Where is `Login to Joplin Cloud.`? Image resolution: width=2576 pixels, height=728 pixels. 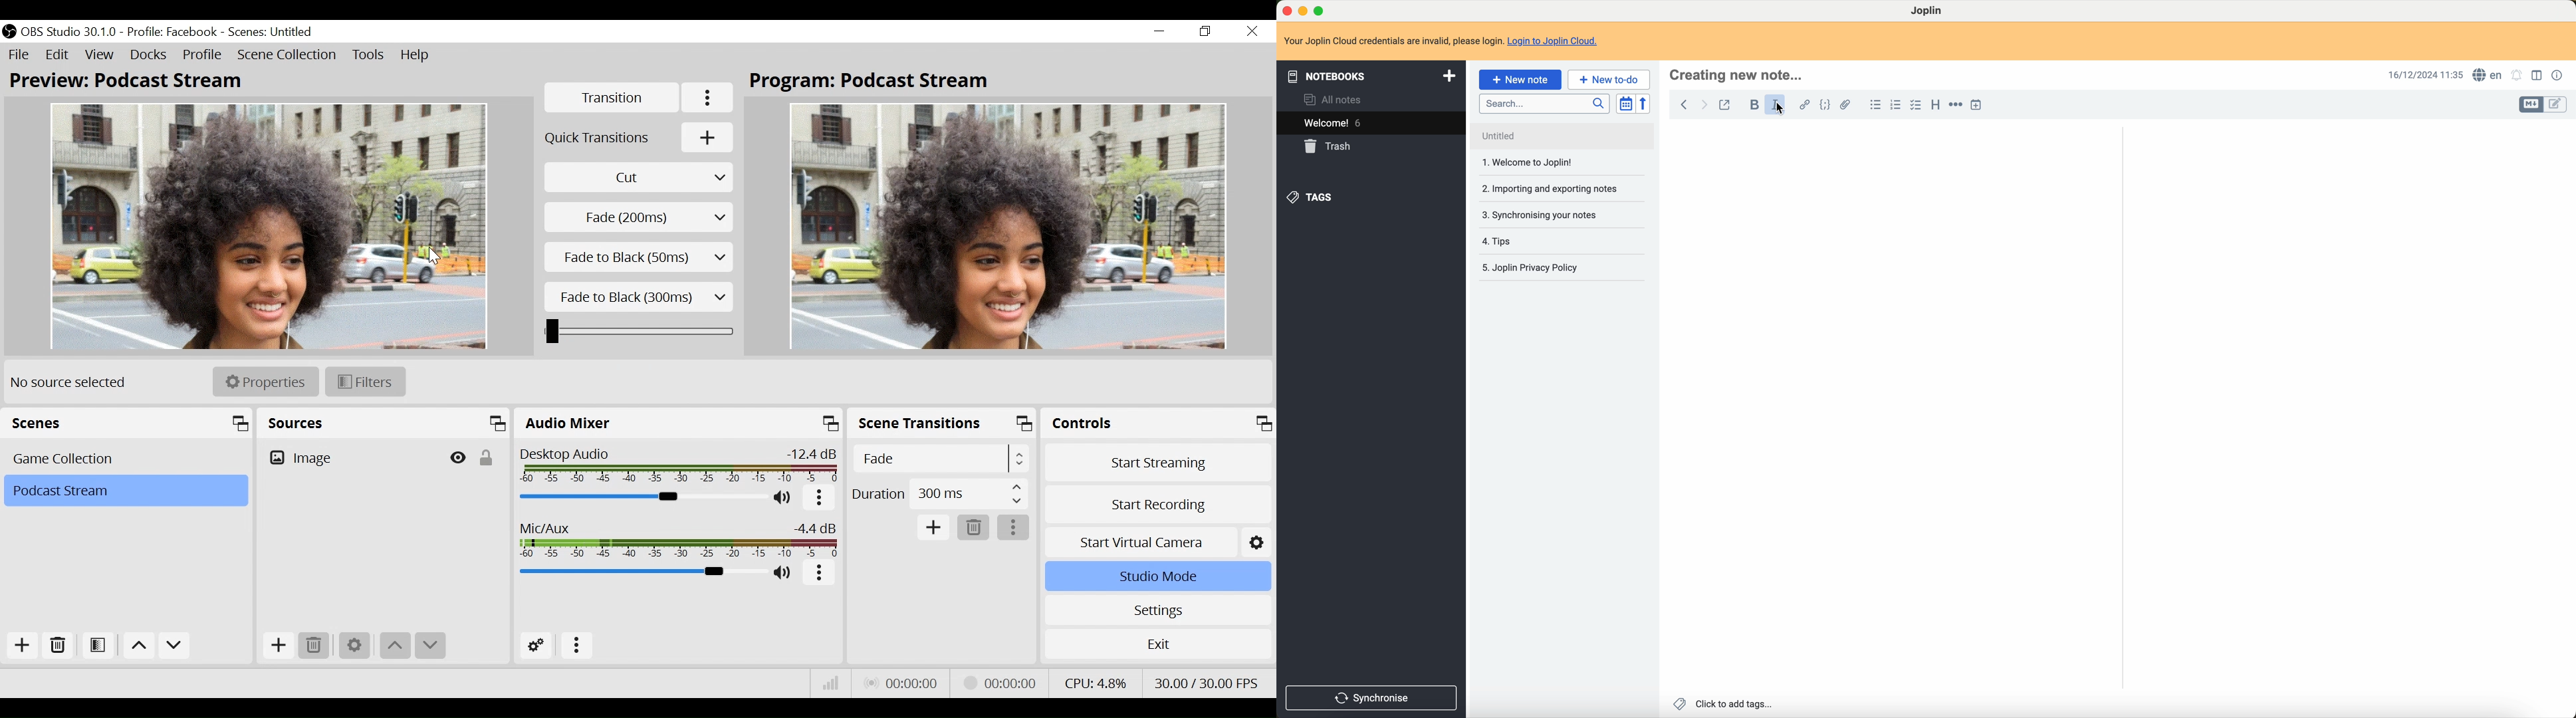 Login to Joplin Cloud. is located at coordinates (1558, 41).